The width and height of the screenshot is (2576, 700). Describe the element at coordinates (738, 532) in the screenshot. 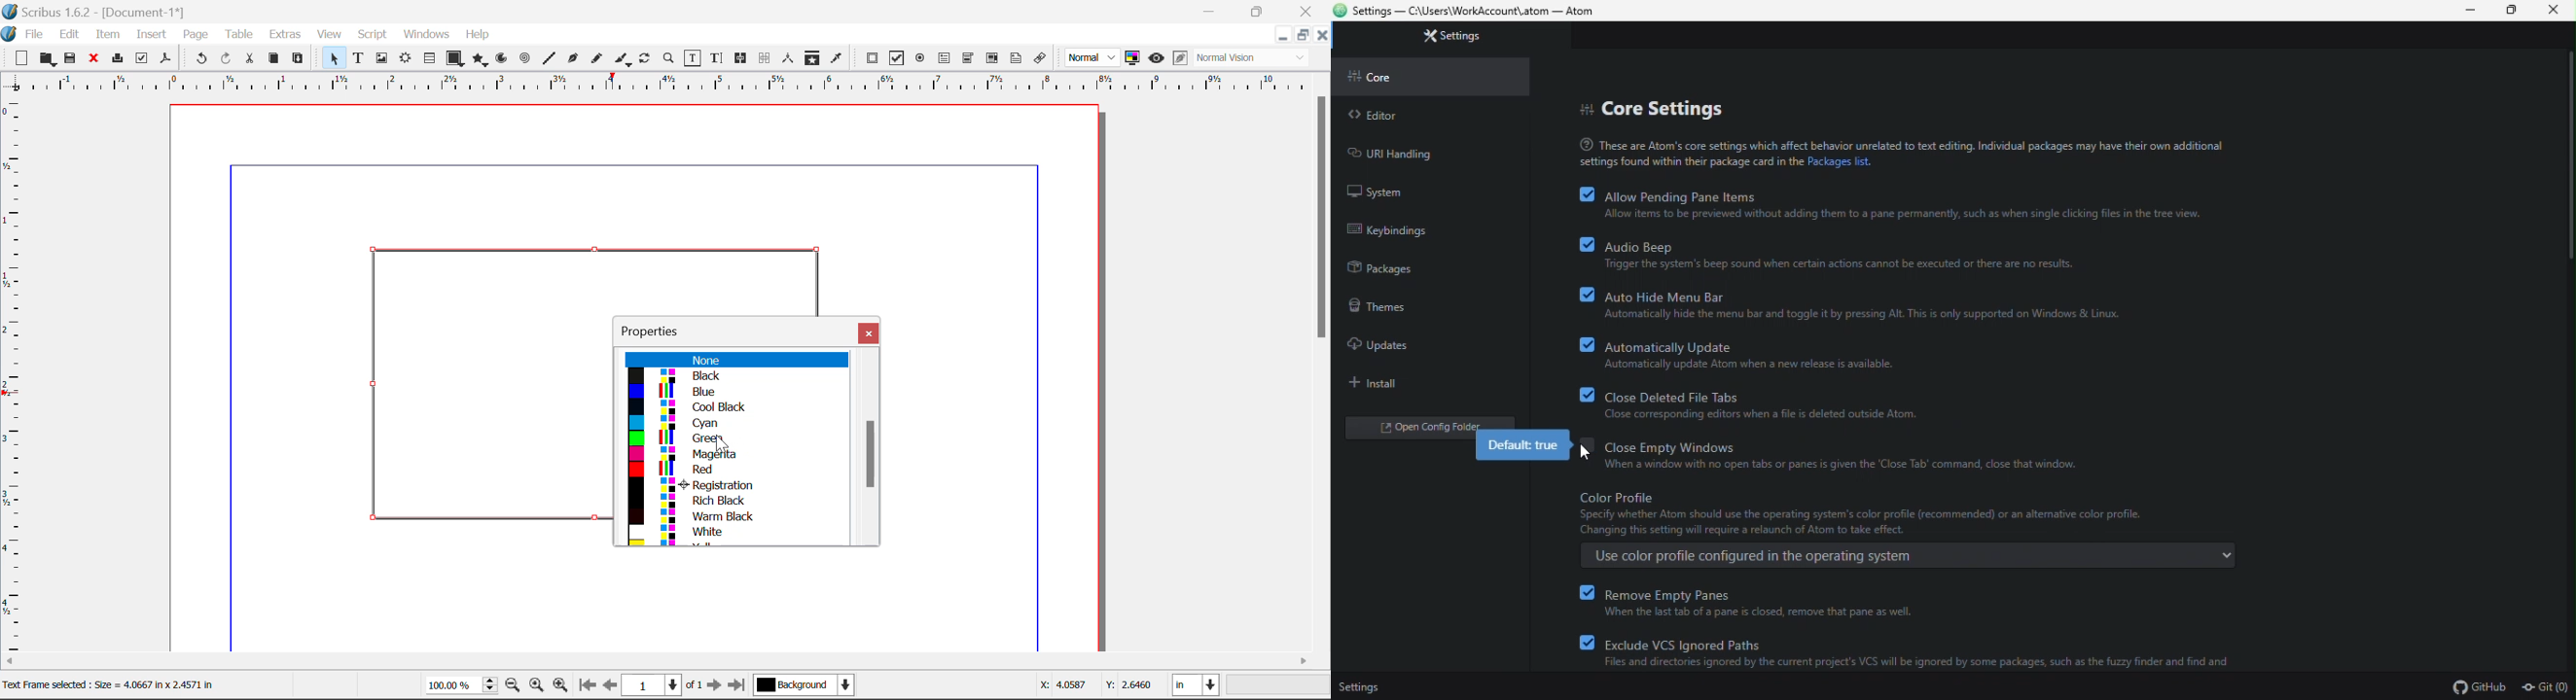

I see `White` at that location.